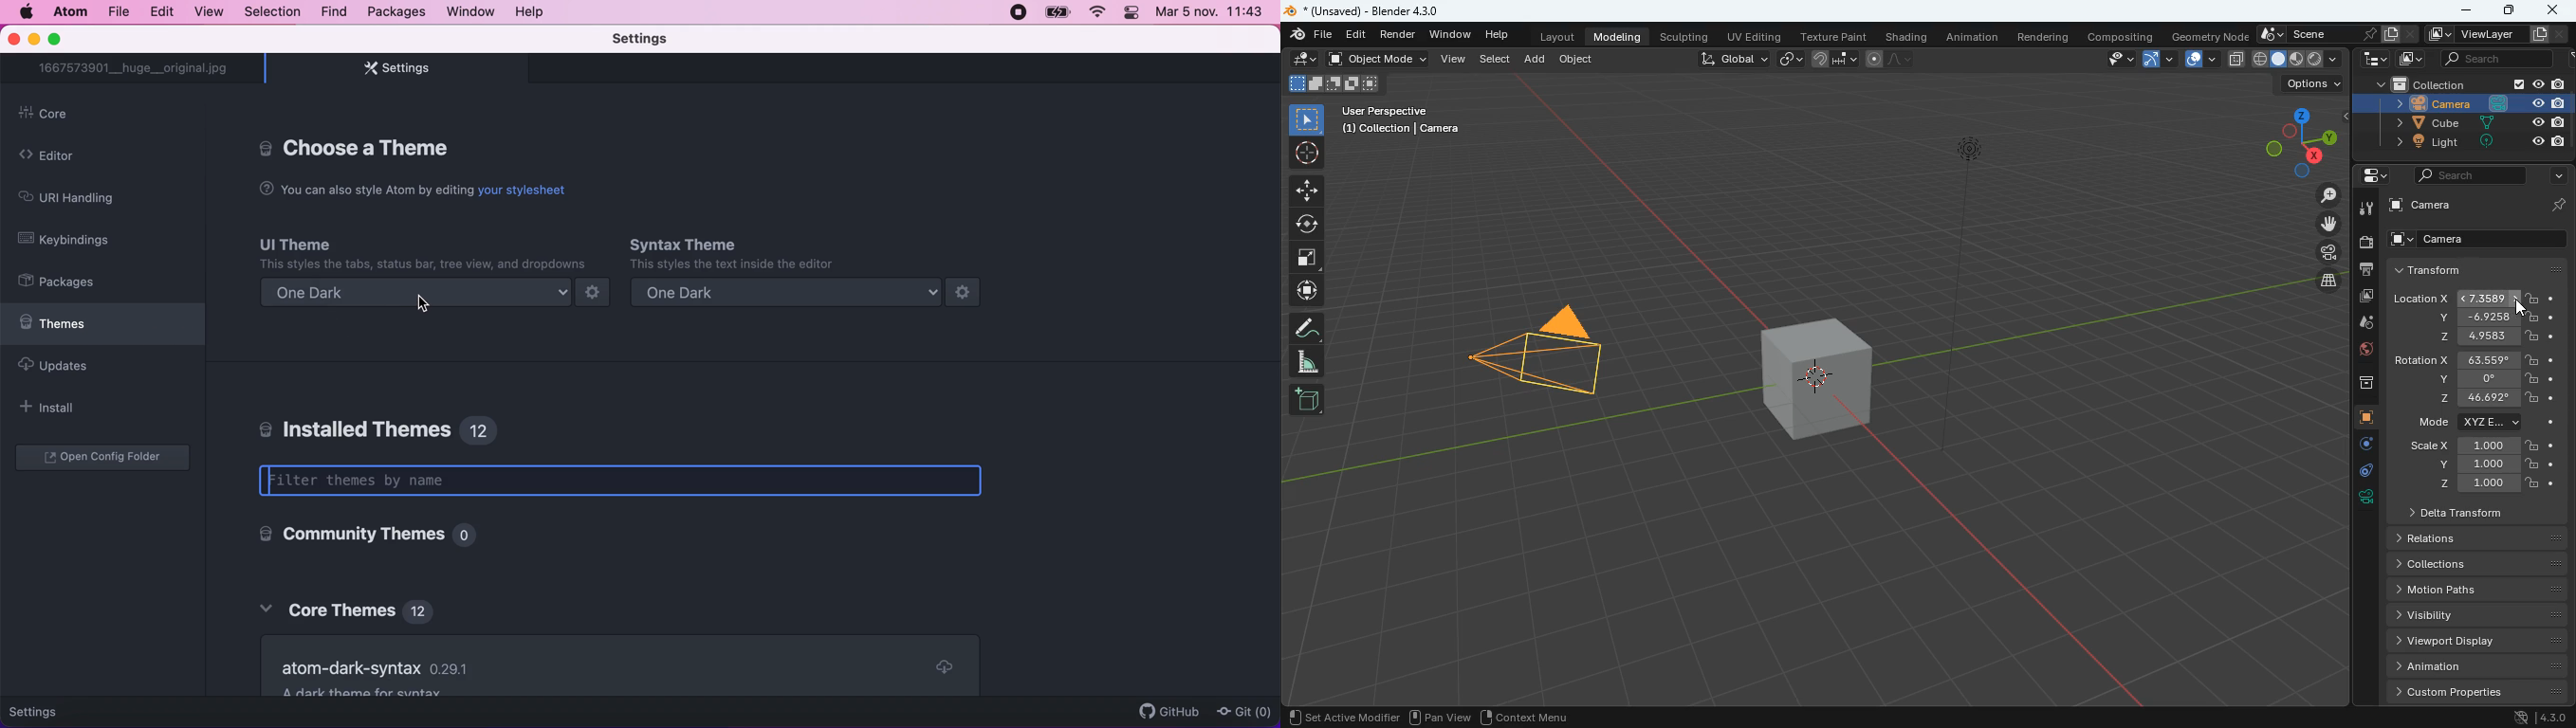 Image resolution: width=2576 pixels, height=728 pixels. What do you see at coordinates (1494, 61) in the screenshot?
I see `select` at bounding box center [1494, 61].